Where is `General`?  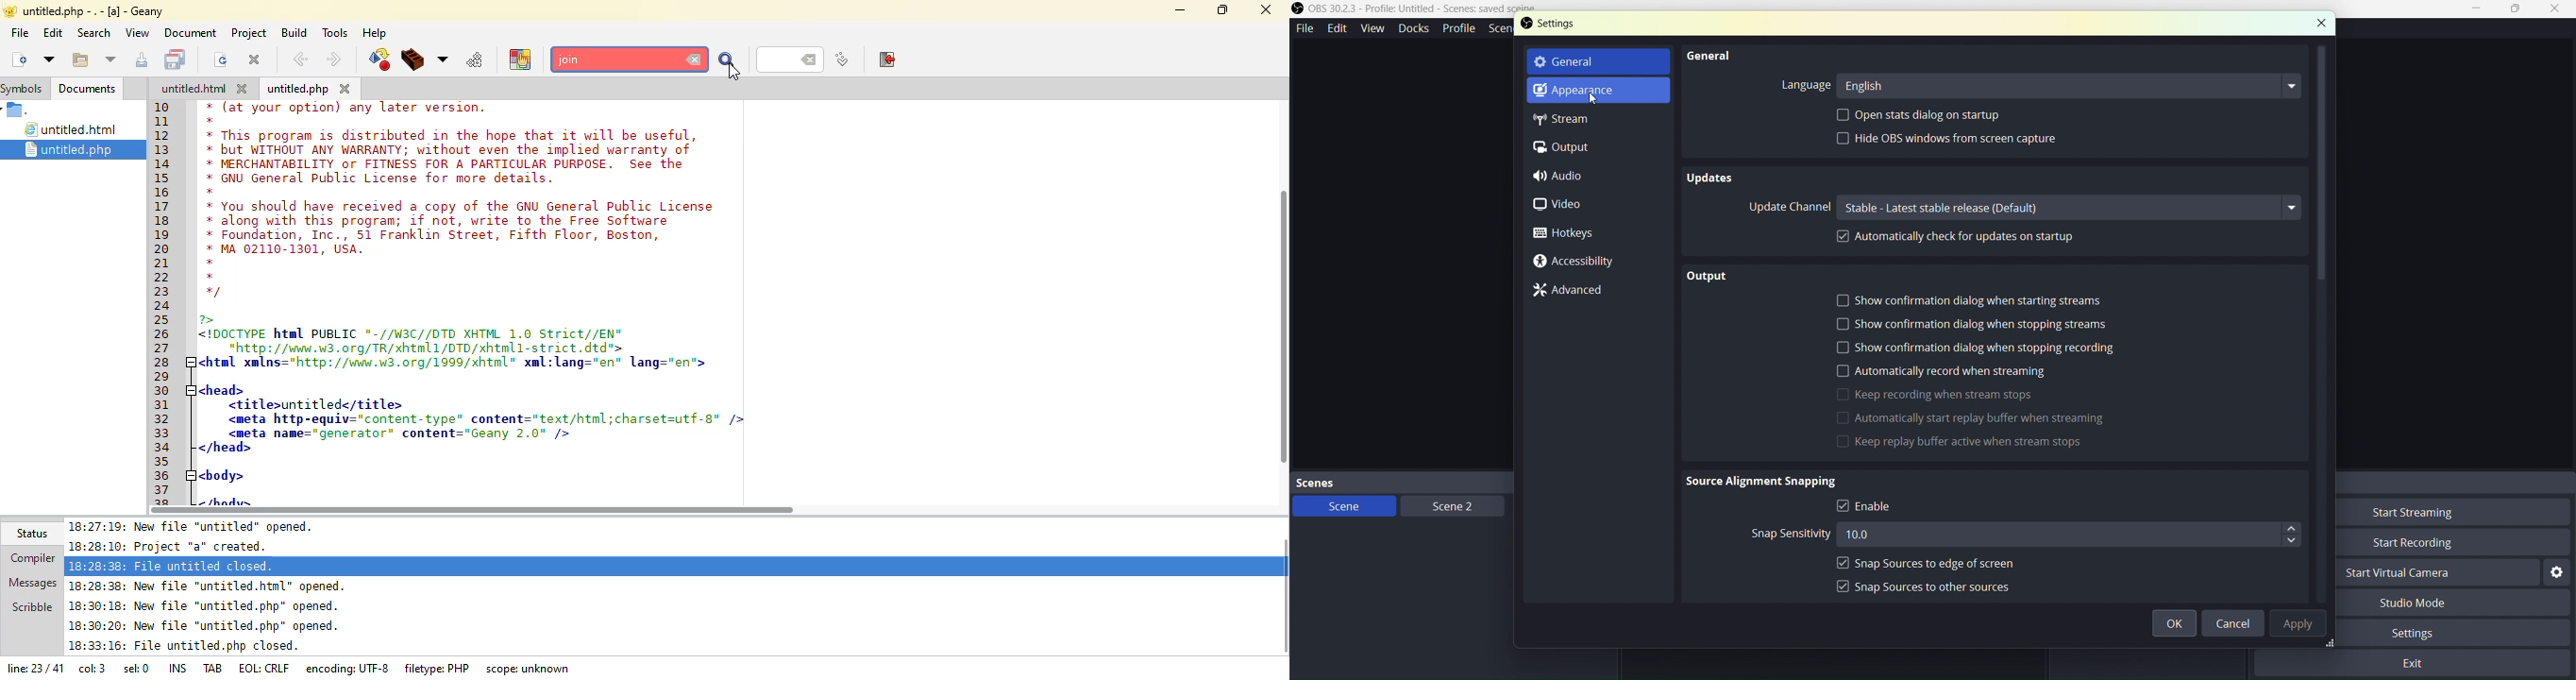 General is located at coordinates (1592, 62).